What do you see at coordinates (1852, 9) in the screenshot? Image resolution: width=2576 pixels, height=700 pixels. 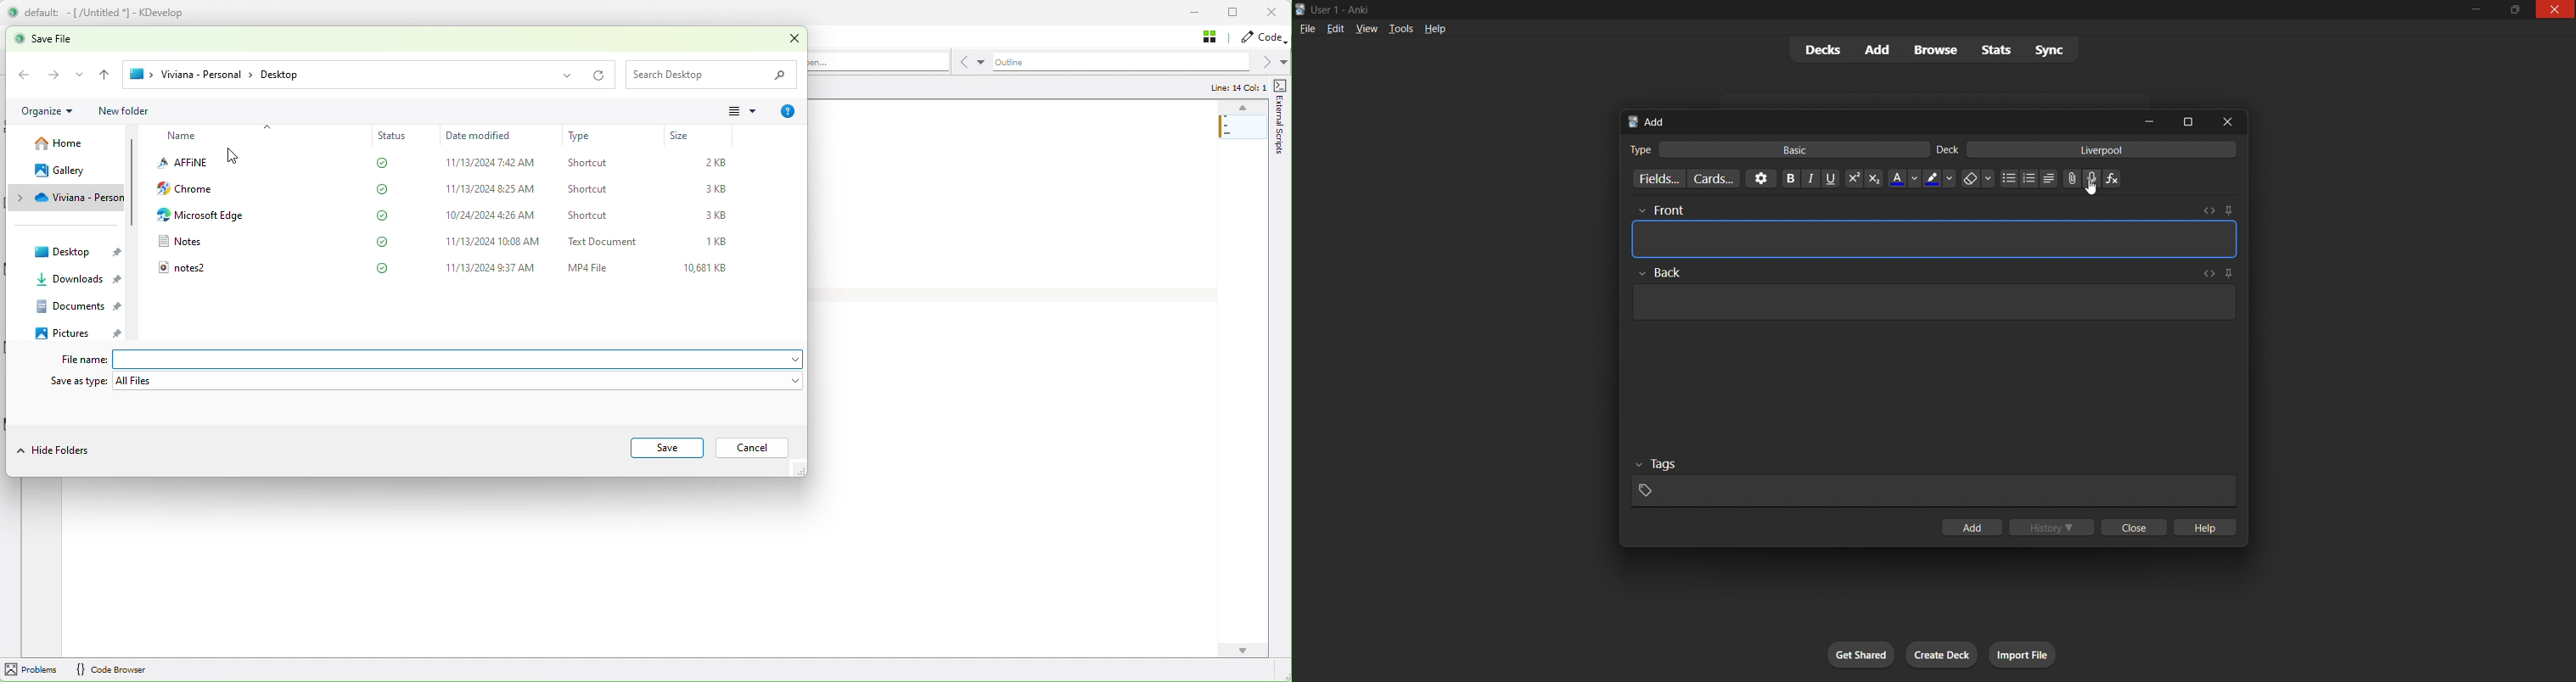 I see `windows title bar` at bounding box center [1852, 9].